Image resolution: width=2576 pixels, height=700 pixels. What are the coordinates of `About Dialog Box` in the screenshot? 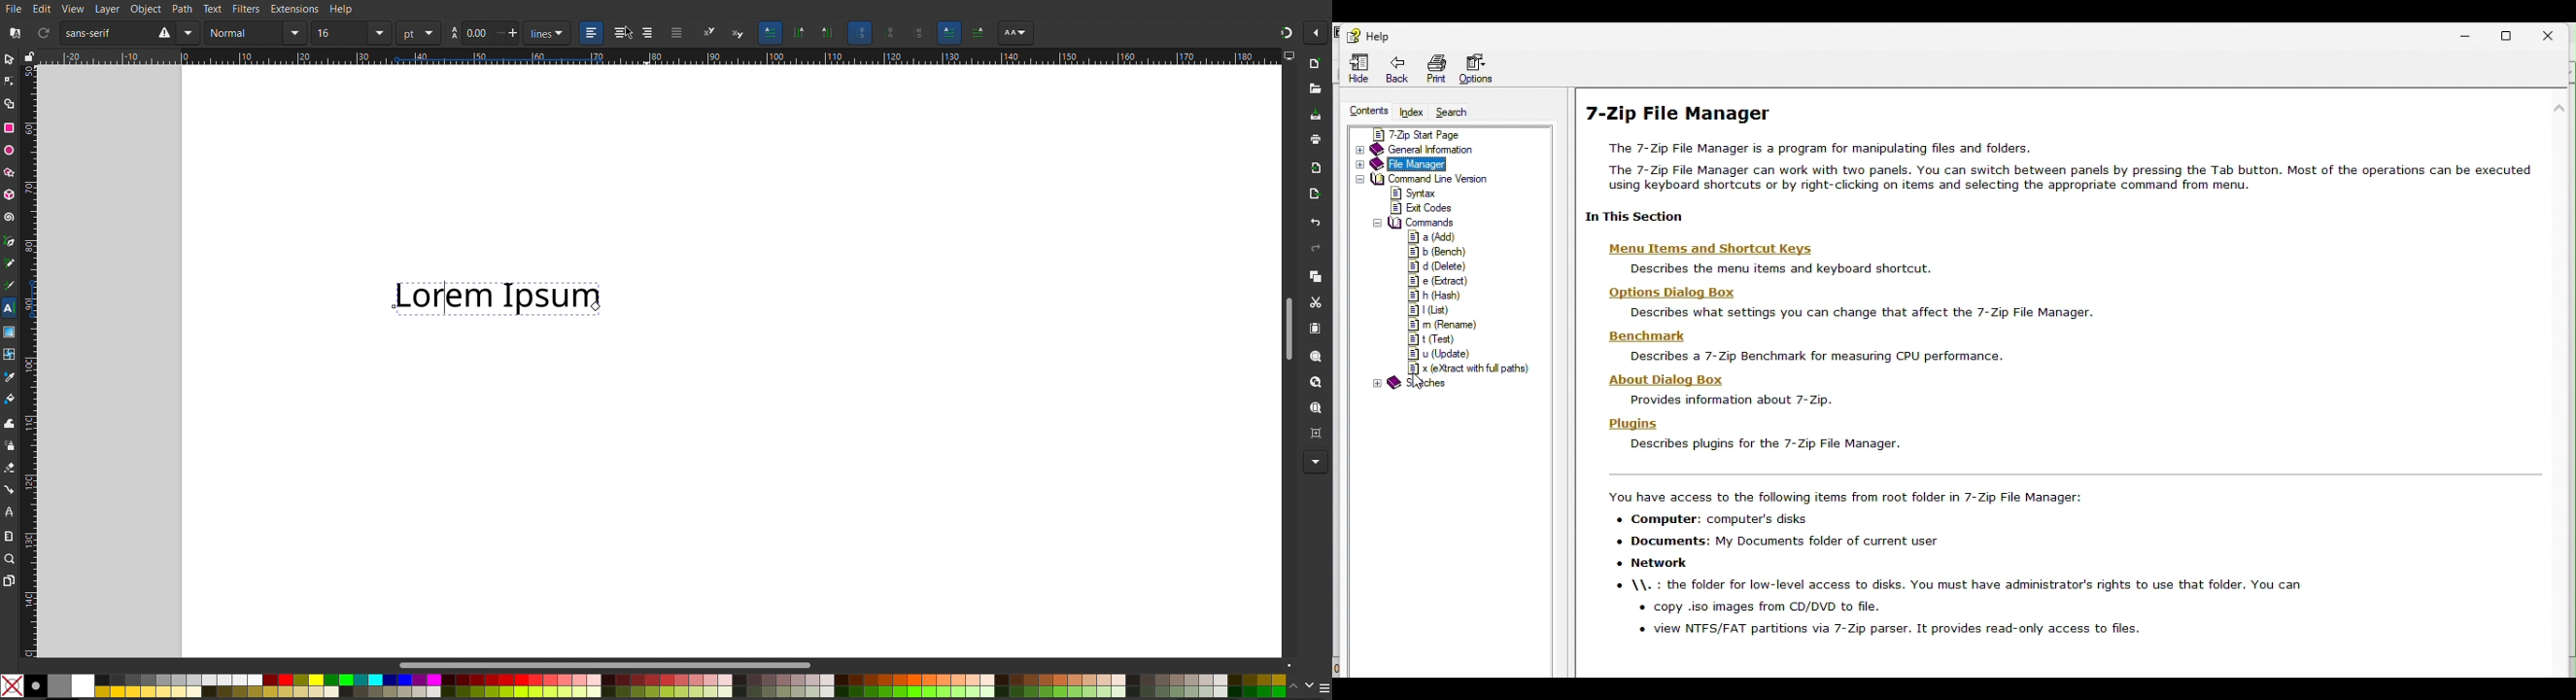 It's located at (1666, 381).